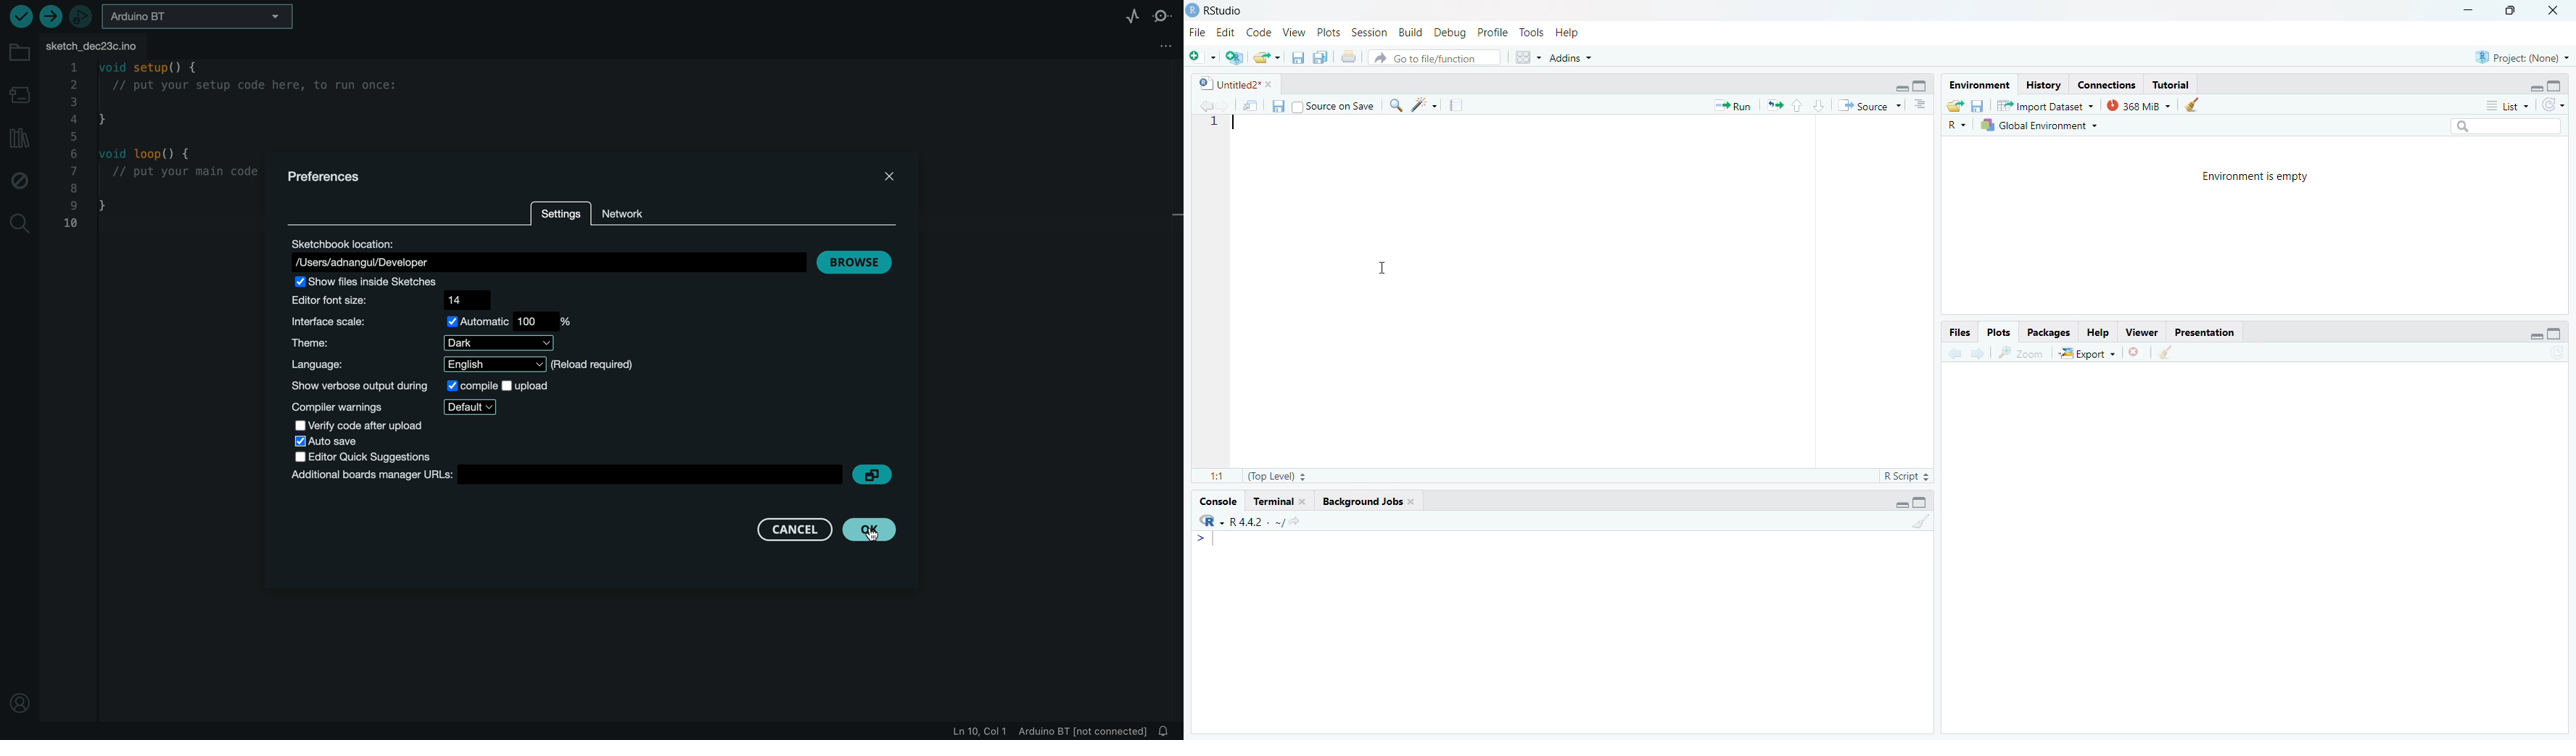 This screenshot has width=2576, height=756. I want to click on minimise, so click(1897, 87).